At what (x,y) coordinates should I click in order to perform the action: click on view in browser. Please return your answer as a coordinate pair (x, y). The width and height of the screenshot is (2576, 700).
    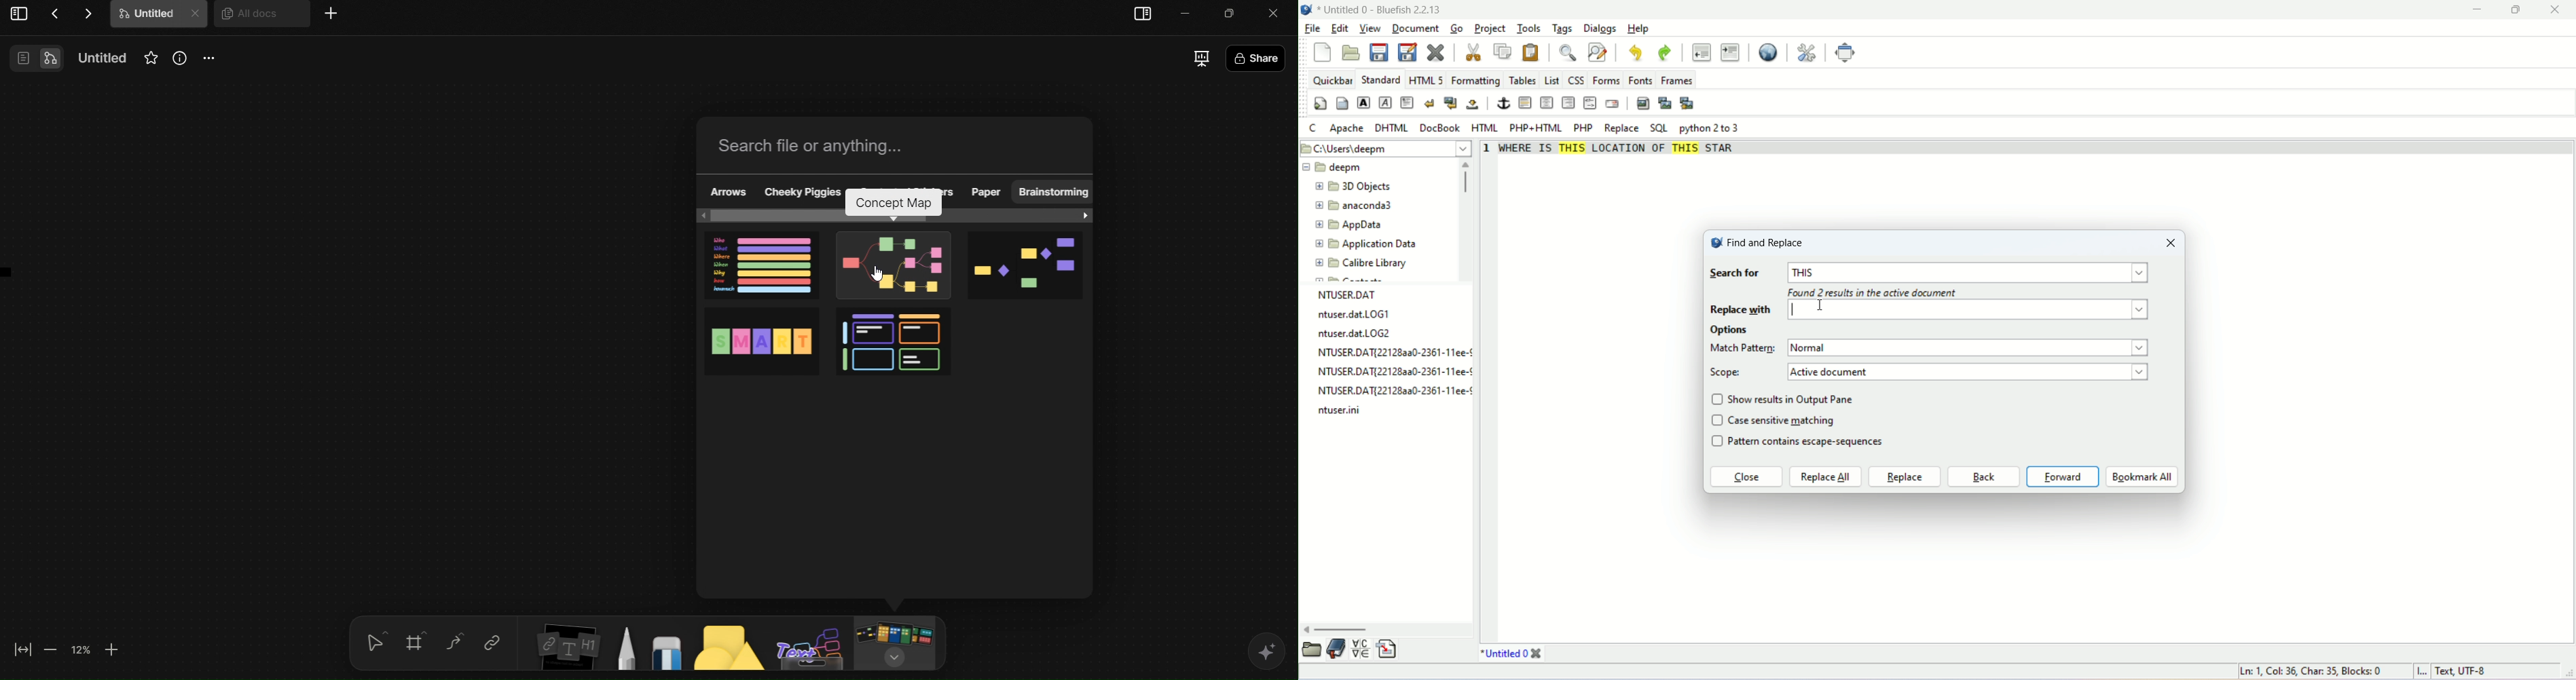
    Looking at the image, I should click on (1767, 53).